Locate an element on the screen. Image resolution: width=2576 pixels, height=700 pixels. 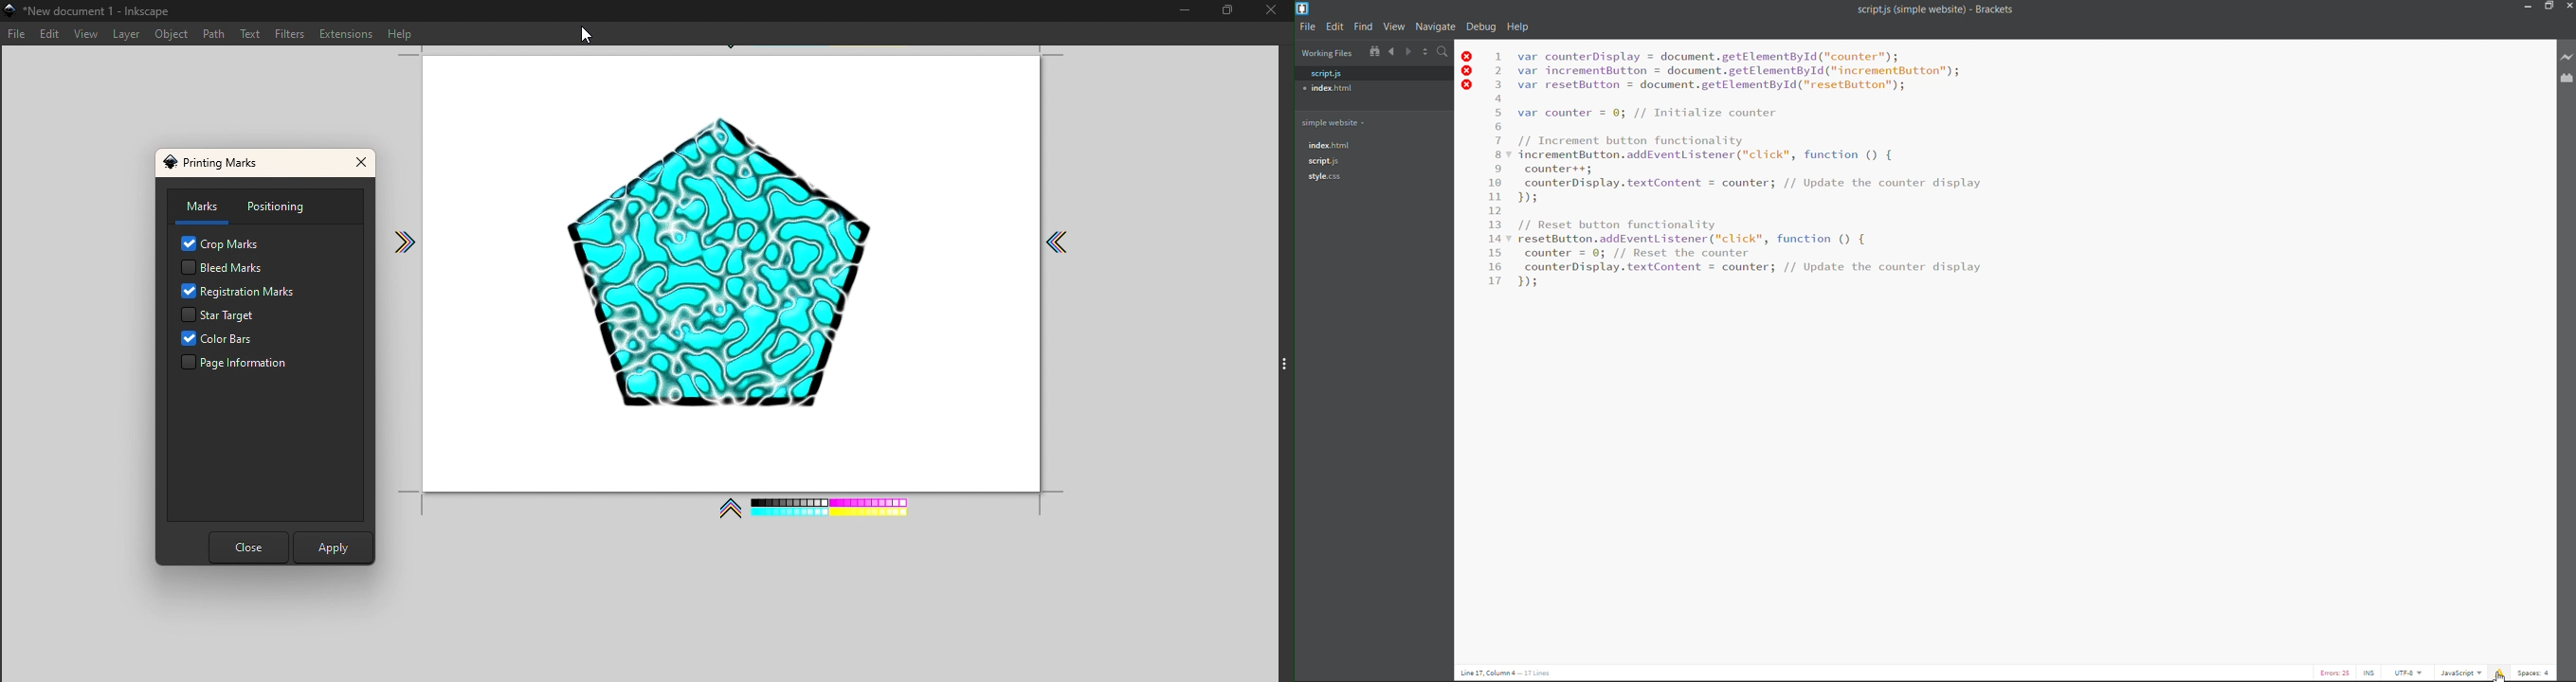
maximize is located at coordinates (2547, 8).